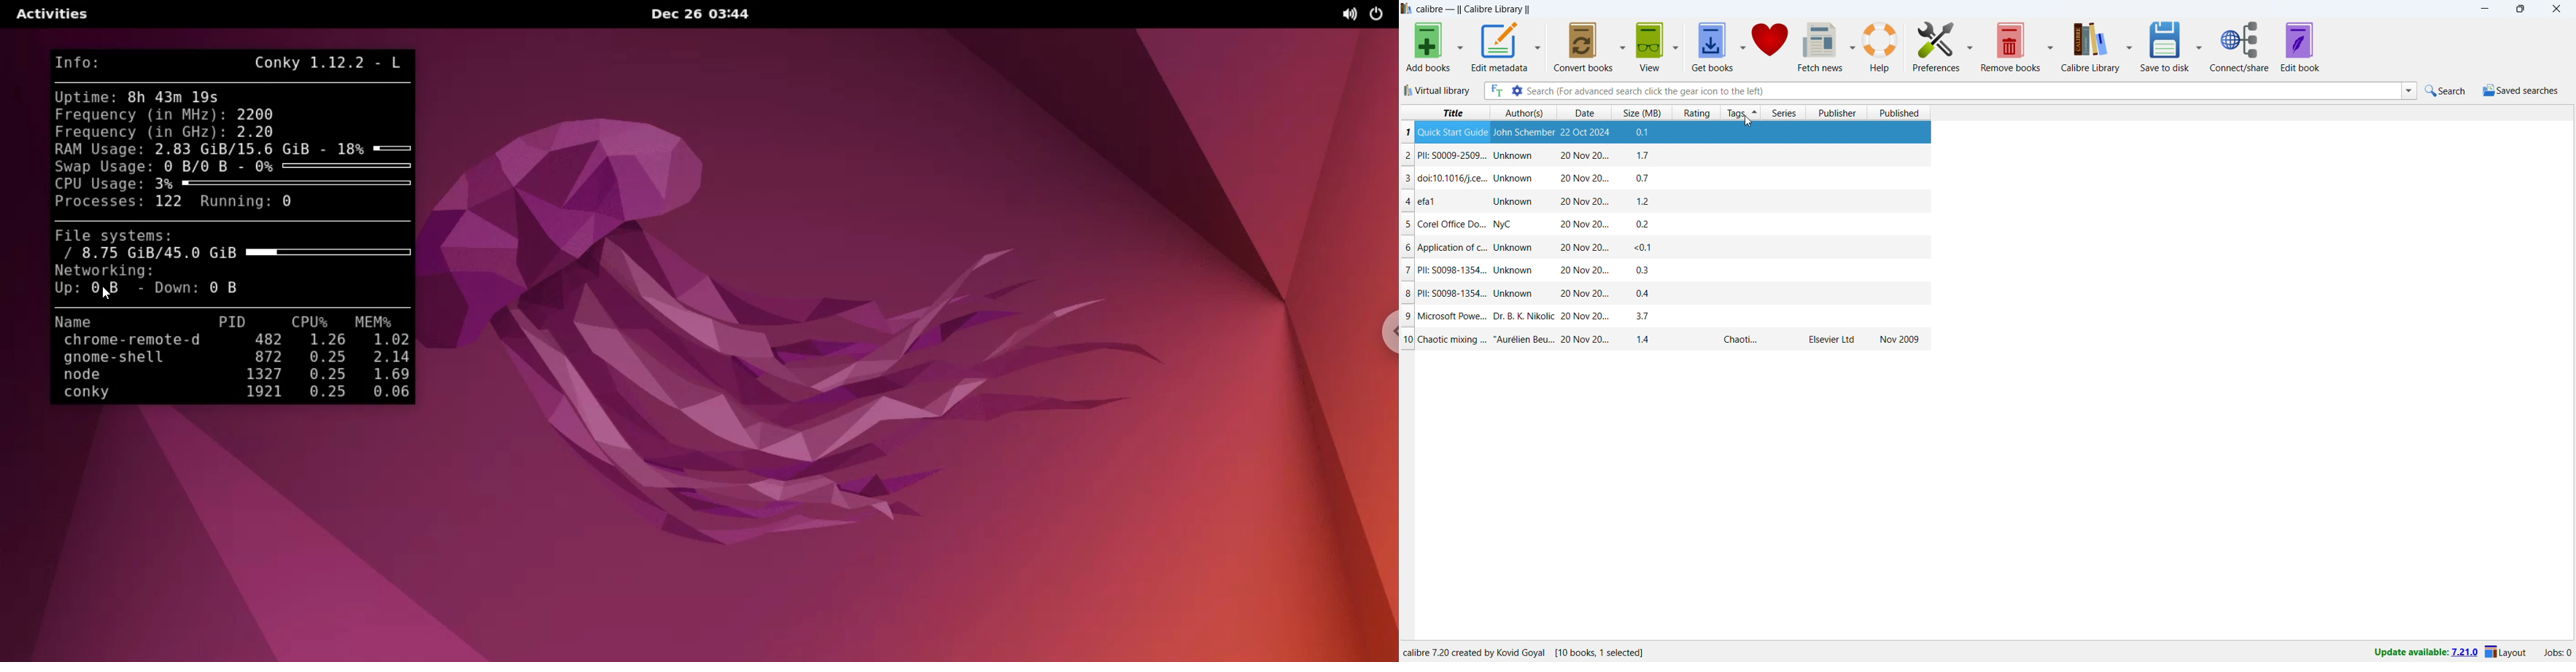  What do you see at coordinates (2091, 47) in the screenshot?
I see `calibre library` at bounding box center [2091, 47].